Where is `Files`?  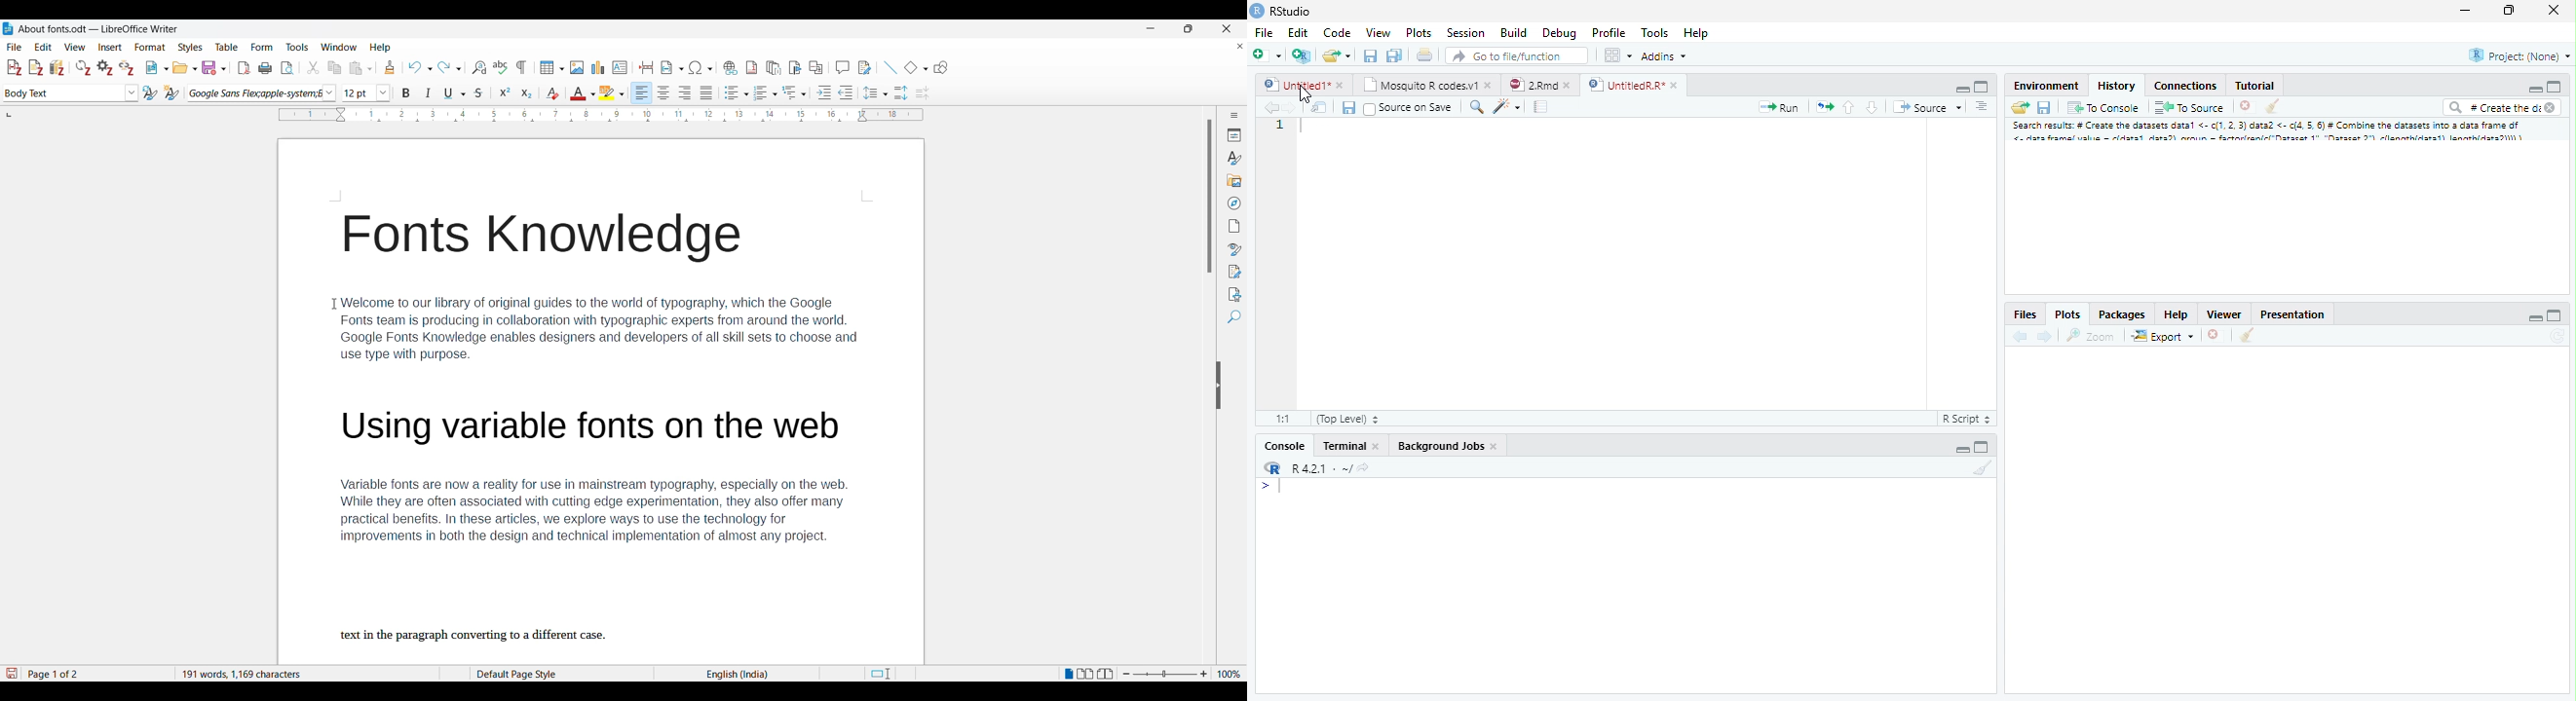 Files is located at coordinates (2025, 313).